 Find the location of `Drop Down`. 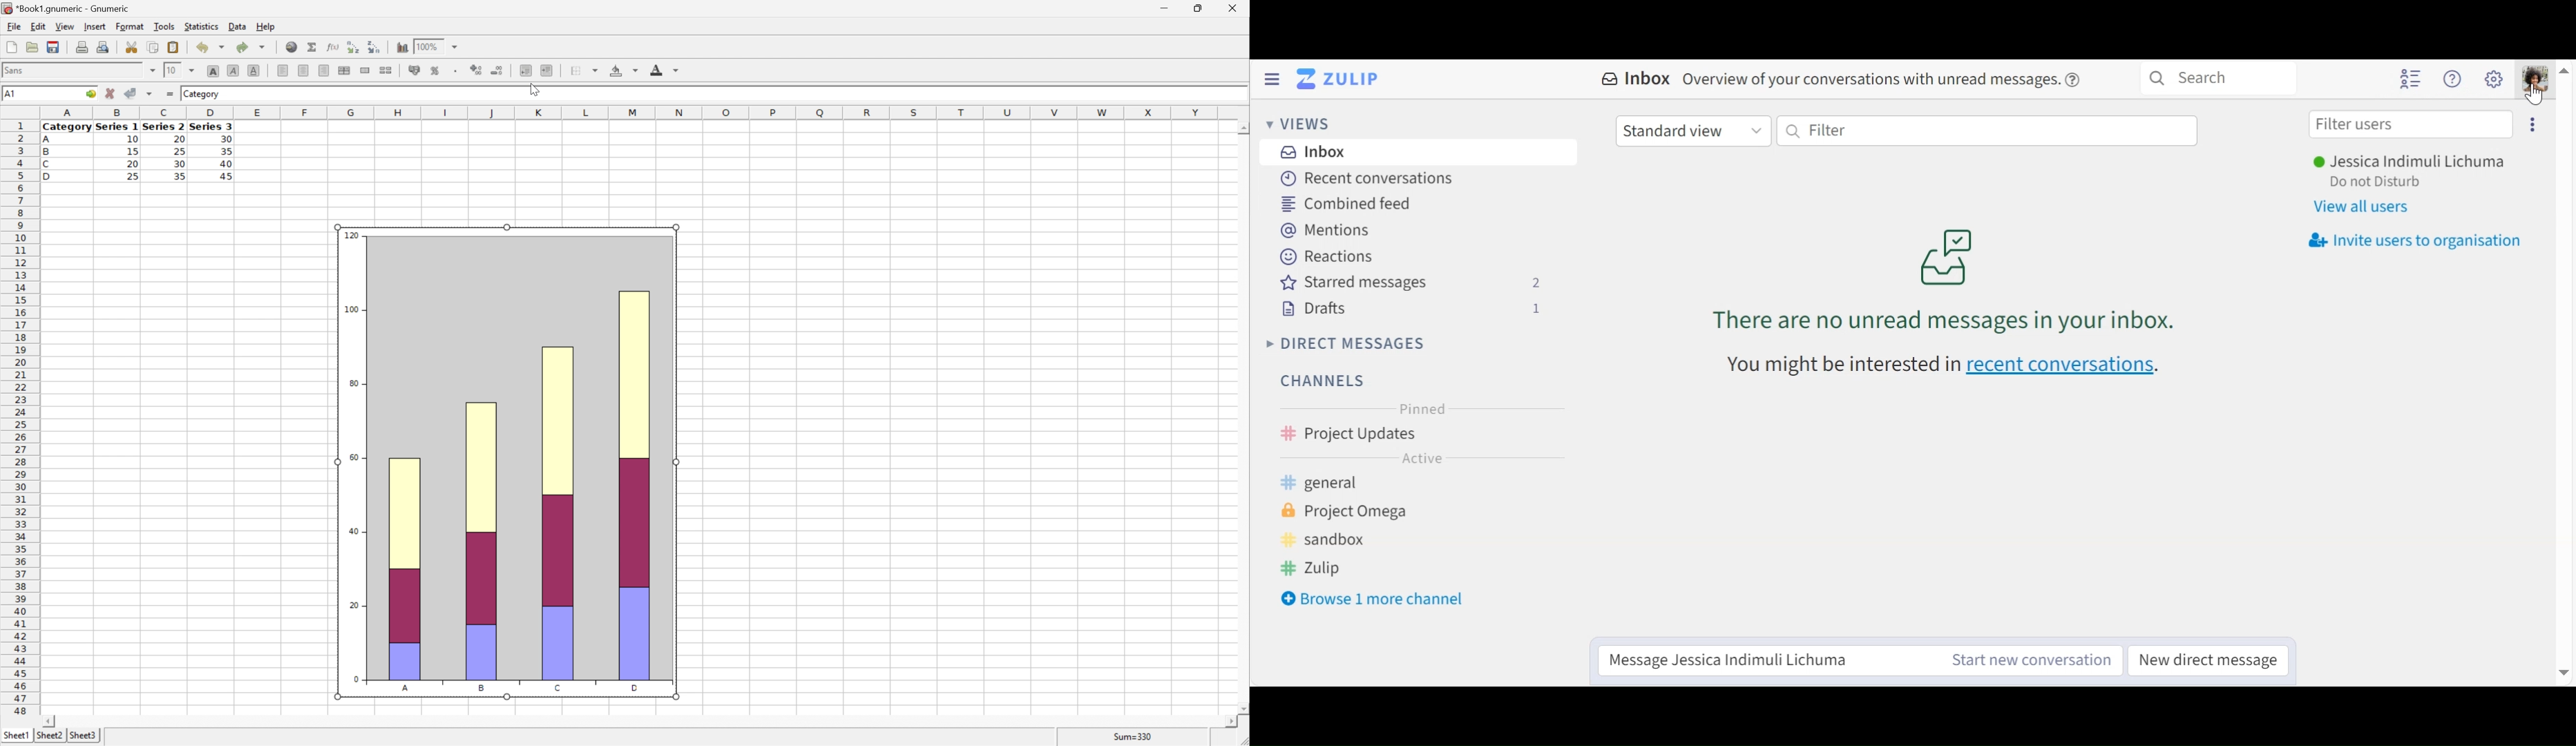

Drop Down is located at coordinates (191, 71).